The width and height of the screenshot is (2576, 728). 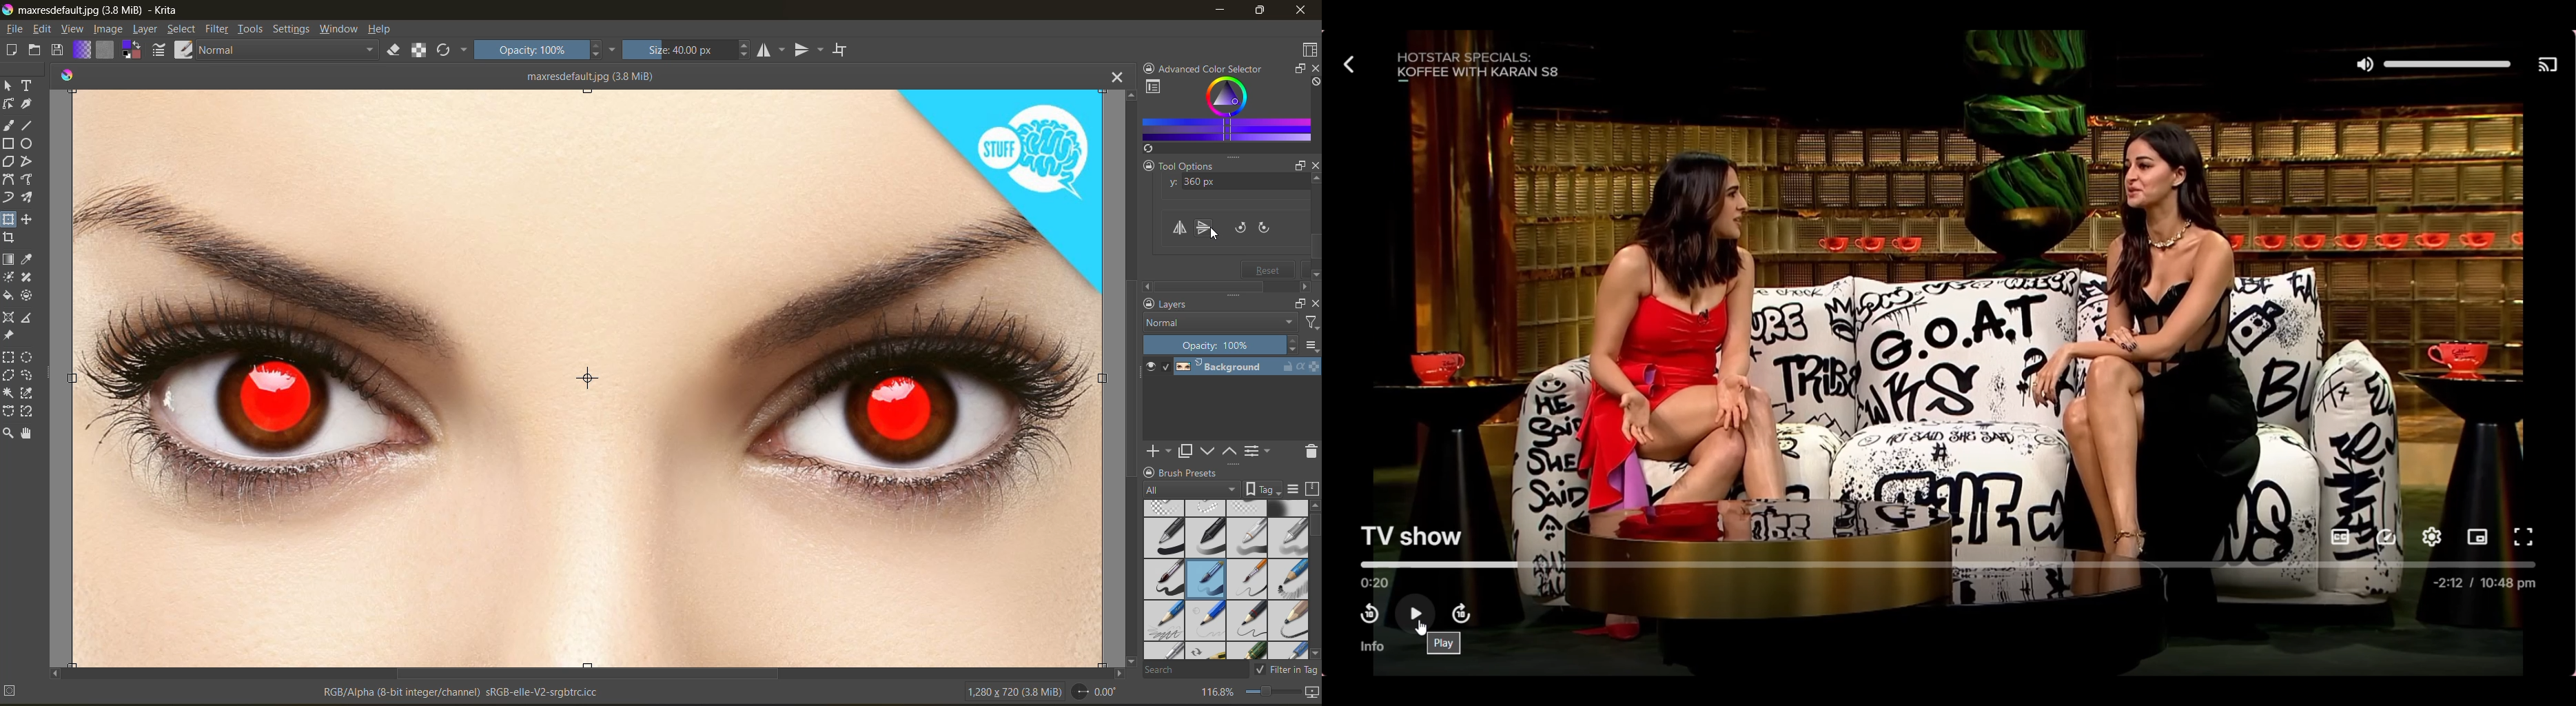 I want to click on tool, so click(x=10, y=86).